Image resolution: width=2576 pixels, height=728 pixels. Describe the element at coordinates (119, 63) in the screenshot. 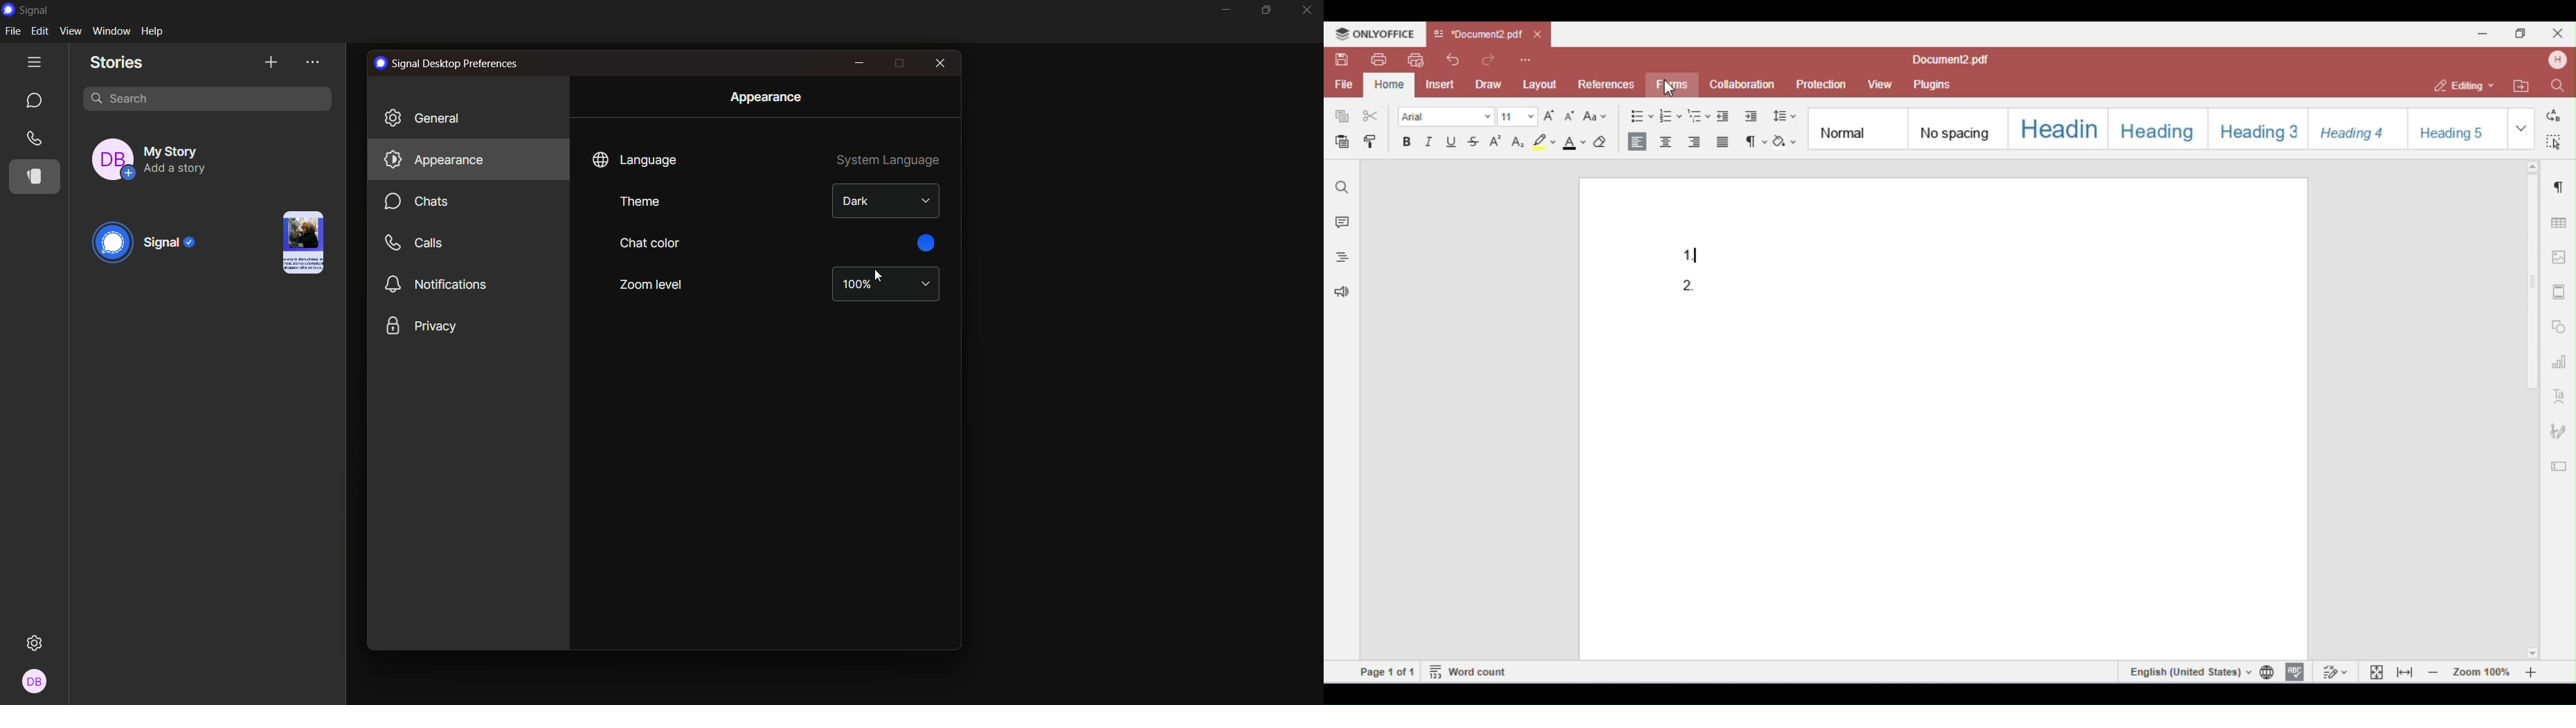

I see `stories` at that location.